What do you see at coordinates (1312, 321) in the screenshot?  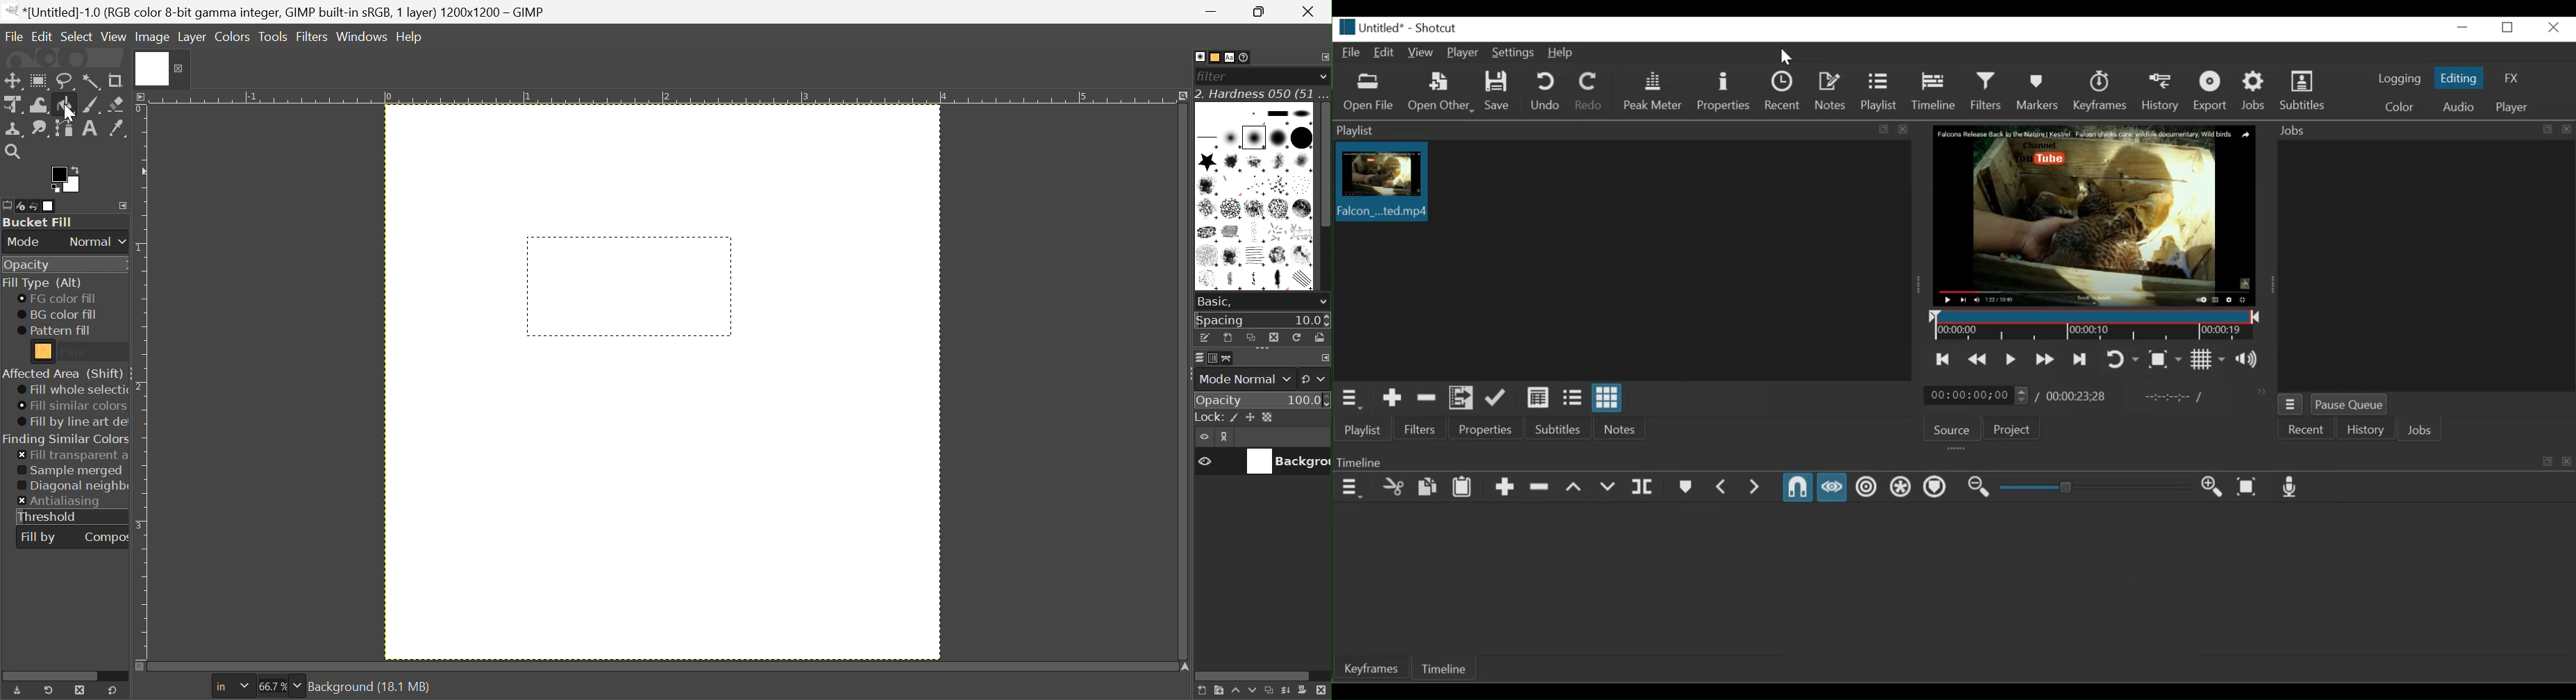 I see `10.0` at bounding box center [1312, 321].